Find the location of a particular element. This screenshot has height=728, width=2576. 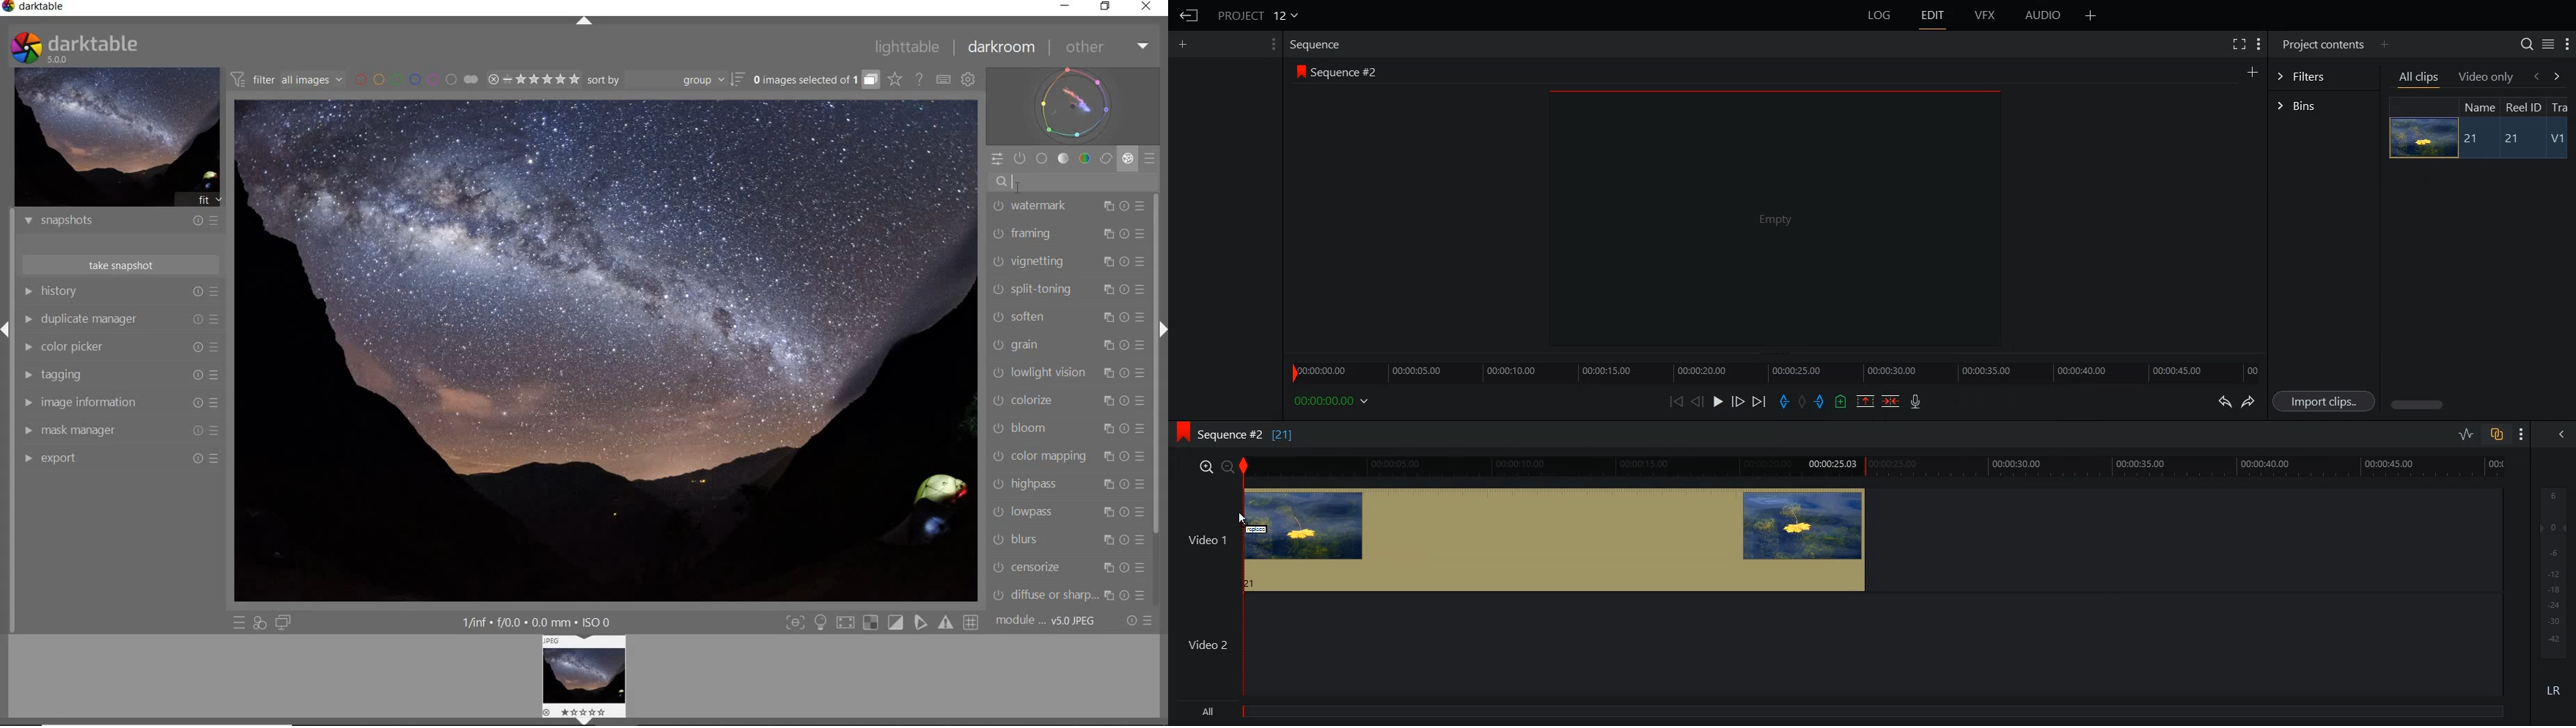

logo is located at coordinates (1178, 430).